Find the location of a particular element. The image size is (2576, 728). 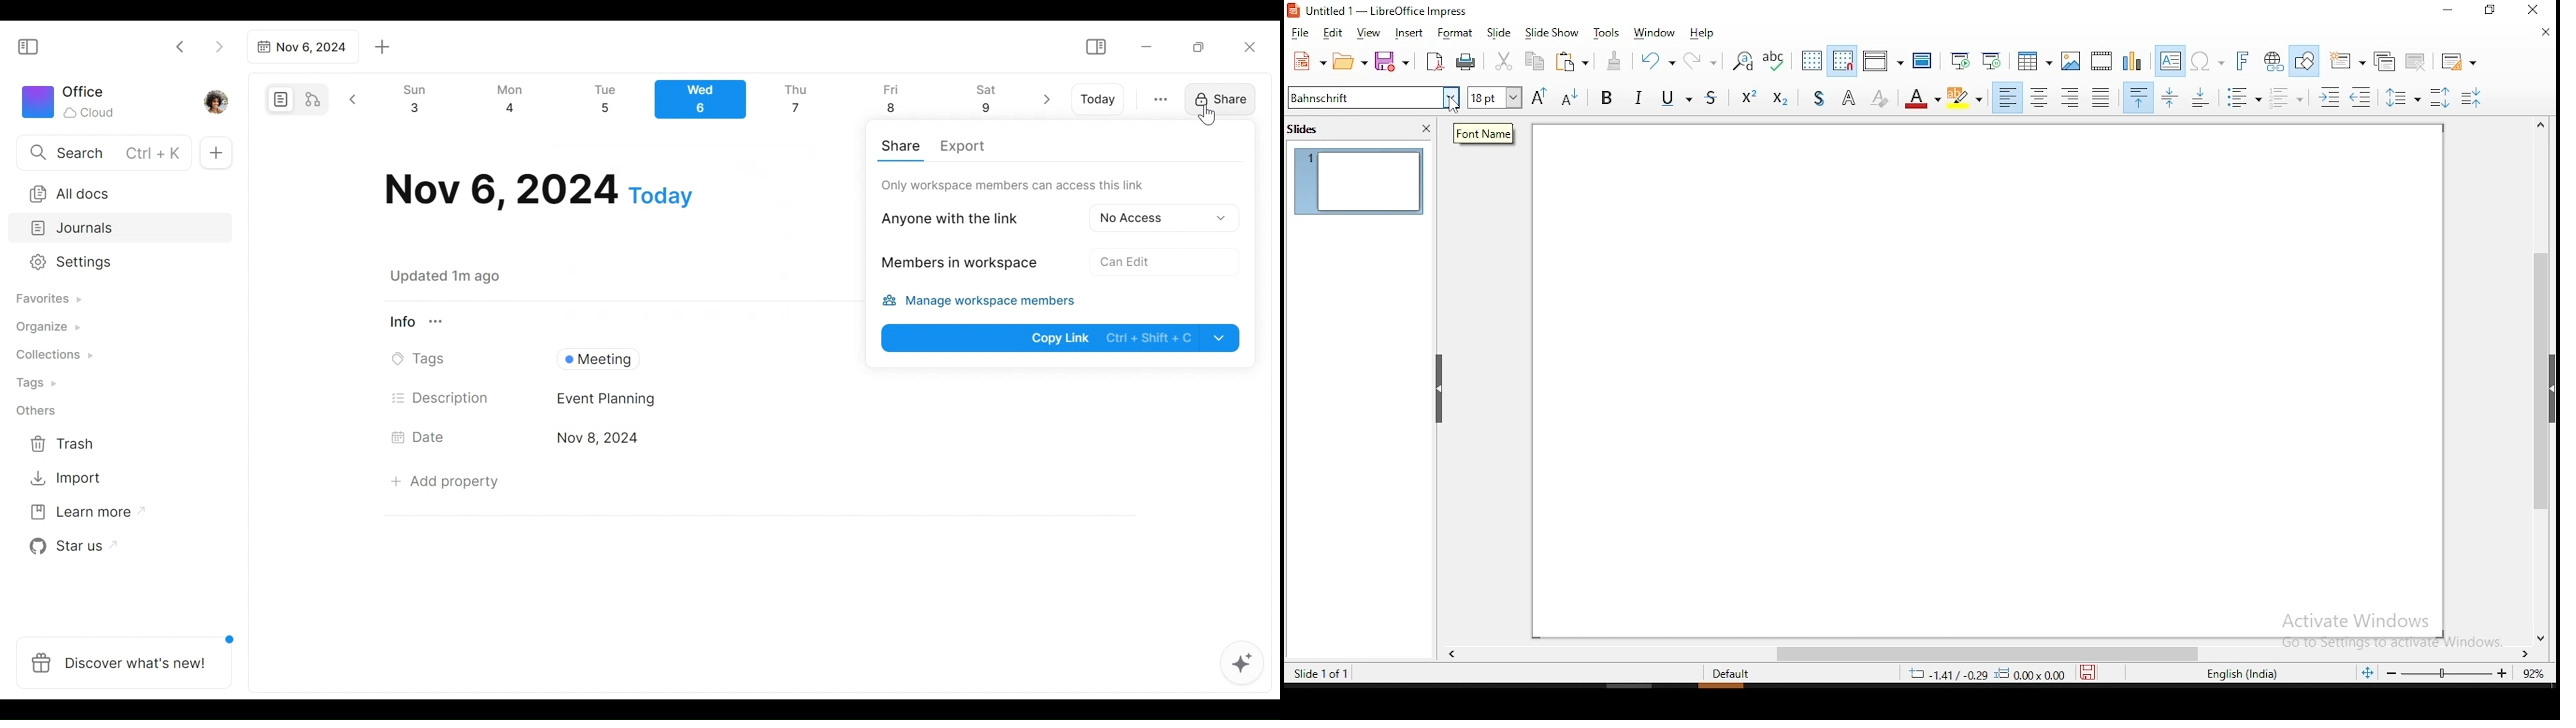

0.00x0.00 is located at coordinates (2032, 674).